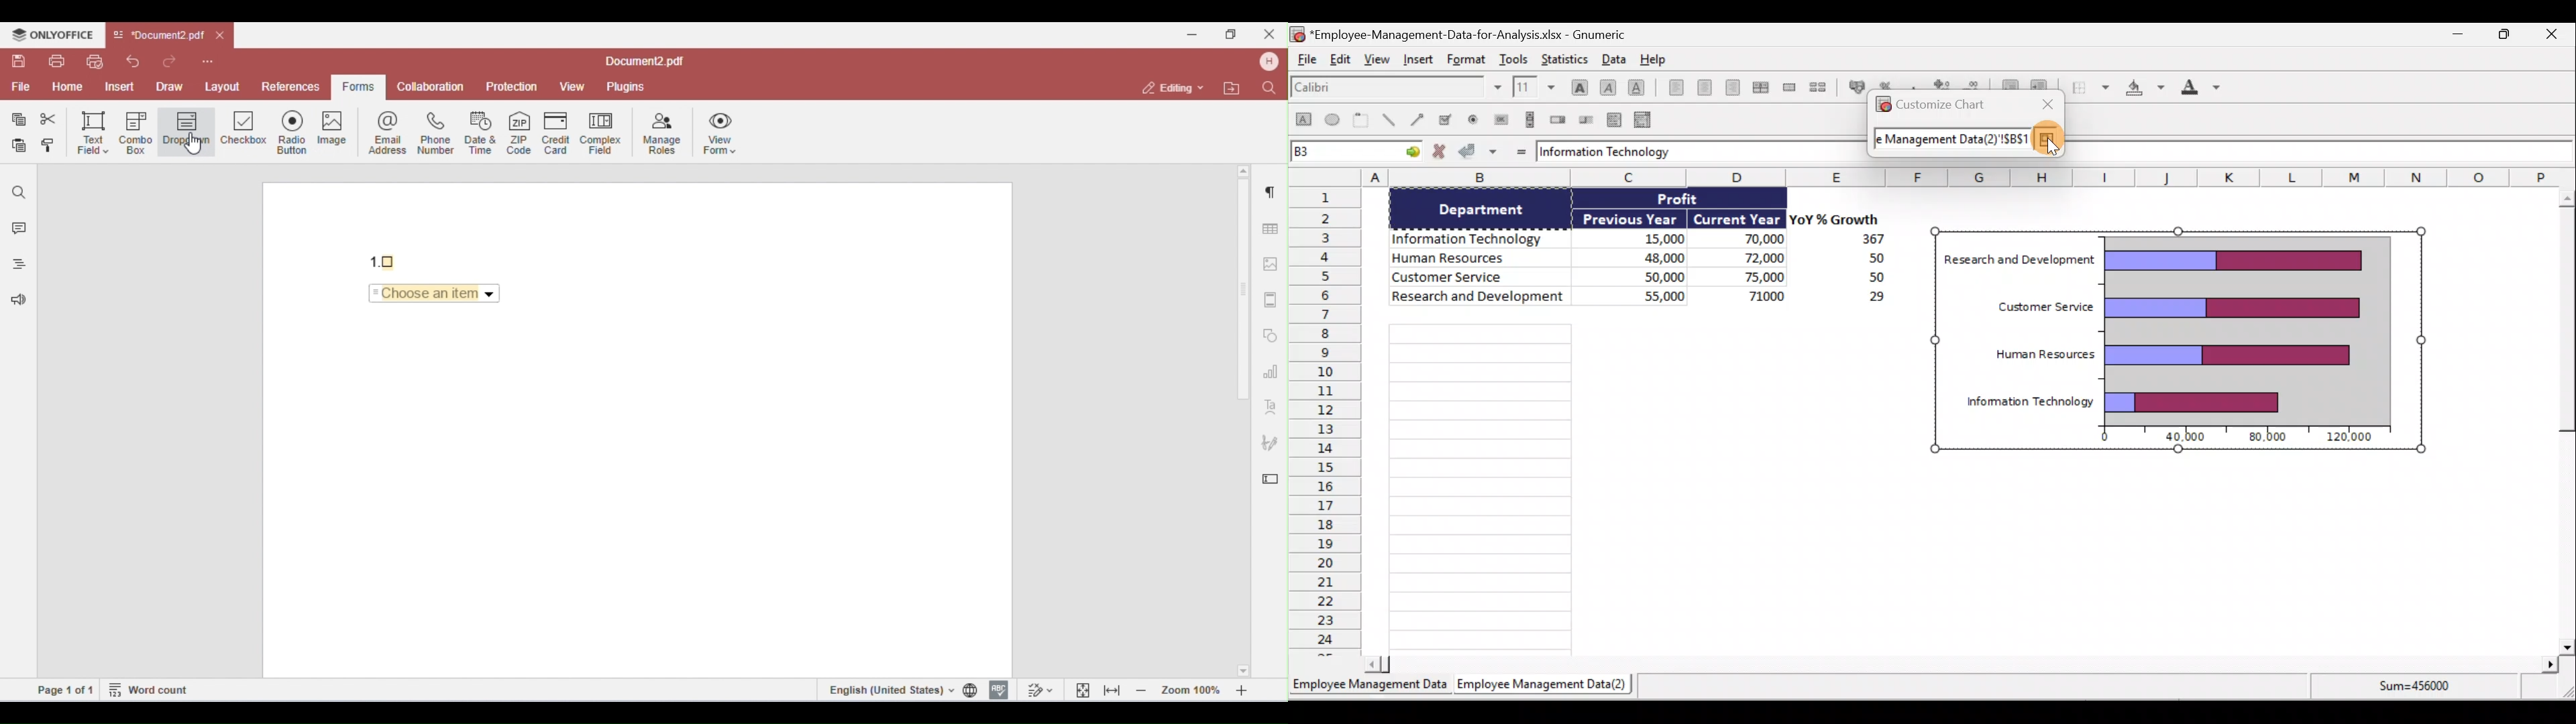 Image resolution: width=2576 pixels, height=728 pixels. What do you see at coordinates (1545, 684) in the screenshot?
I see `Sheet 2` at bounding box center [1545, 684].